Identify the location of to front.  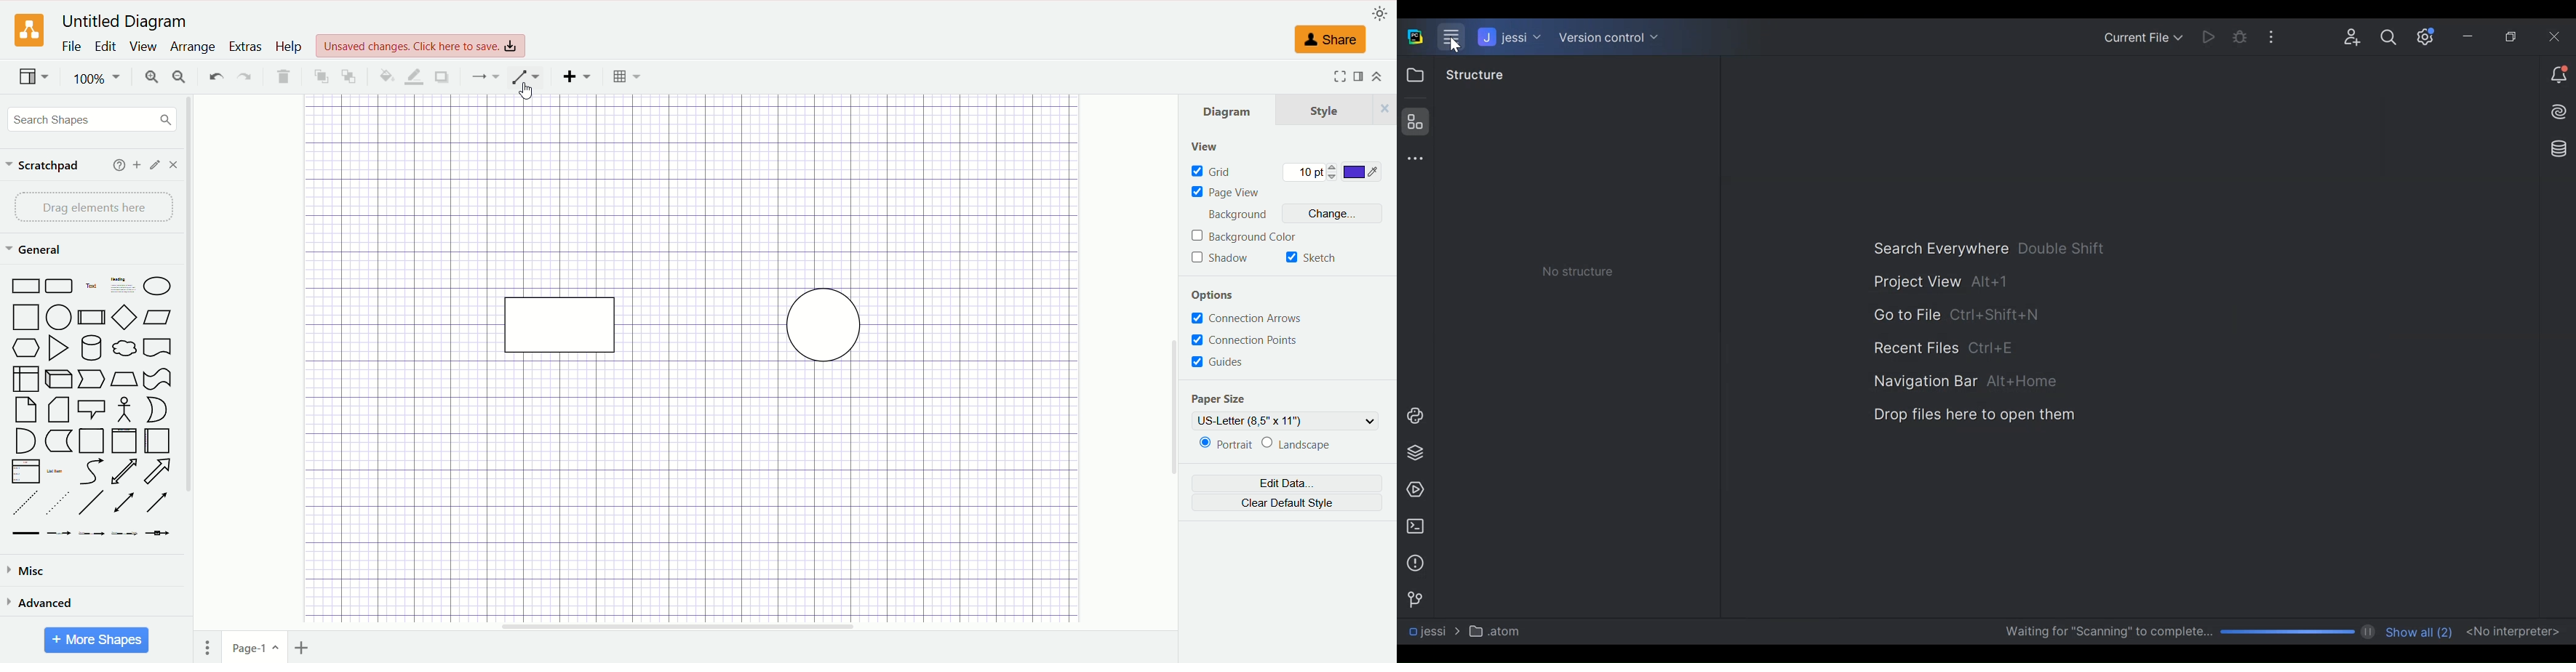
(320, 75).